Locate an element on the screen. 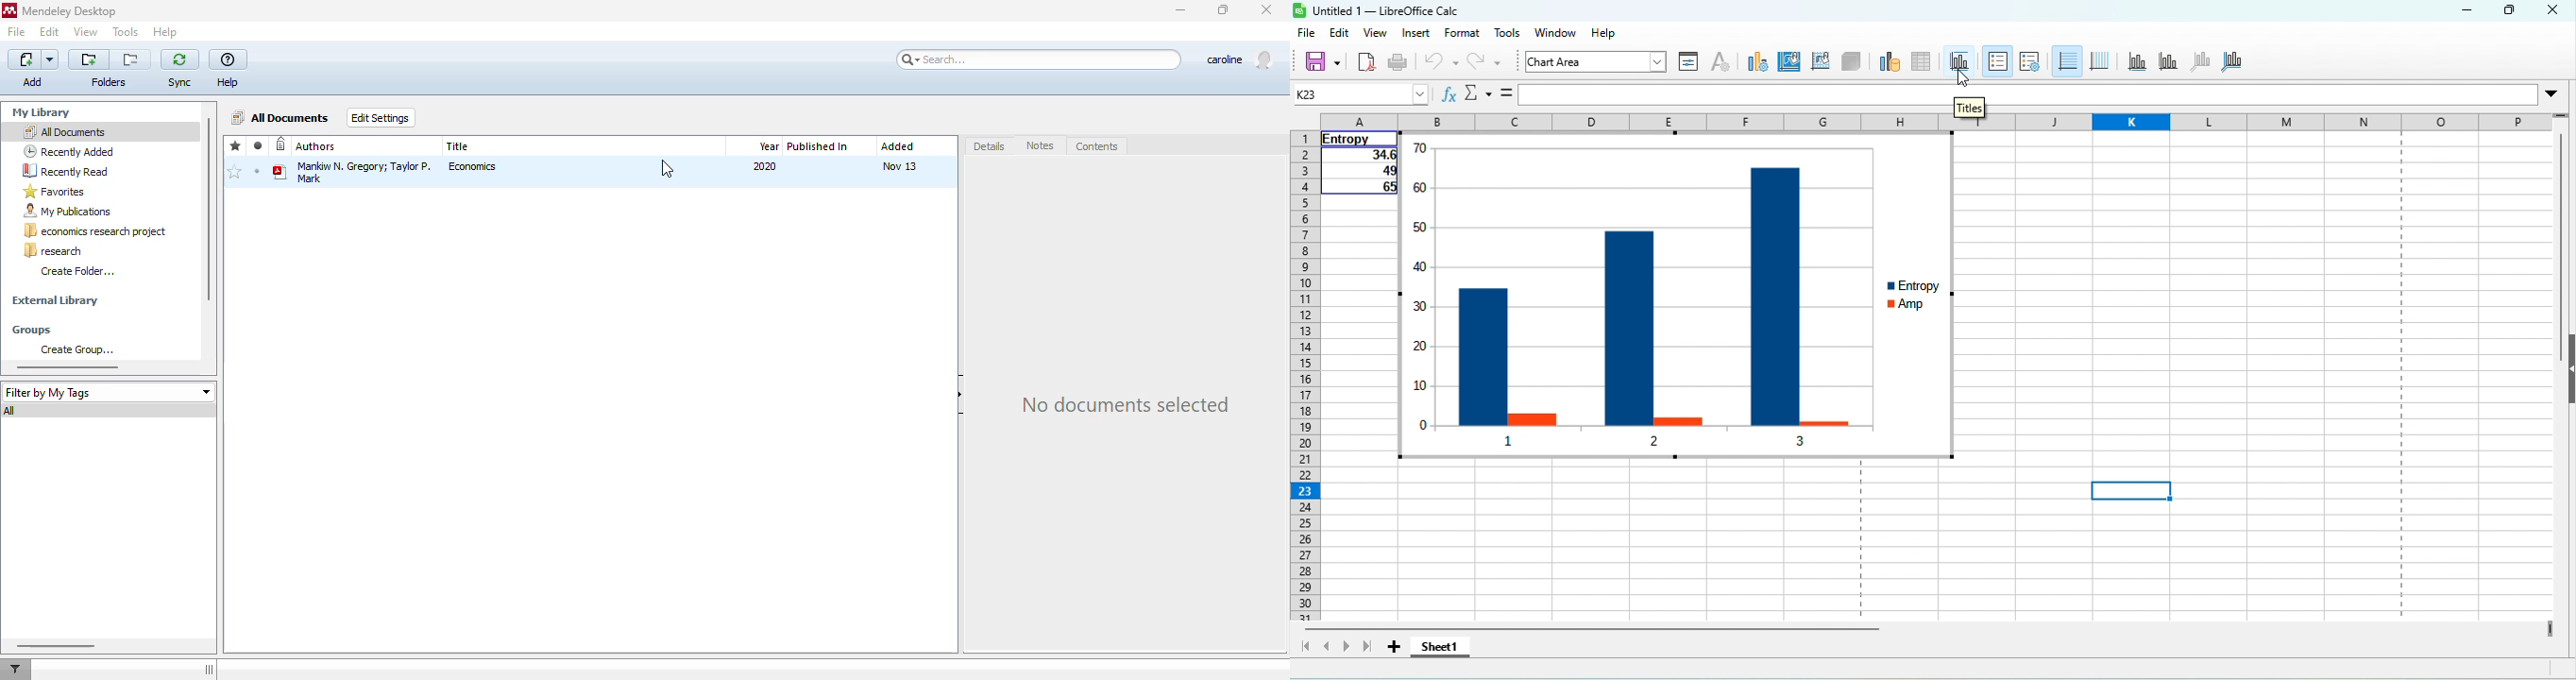 The image size is (2576, 700). Add is located at coordinates (34, 81).